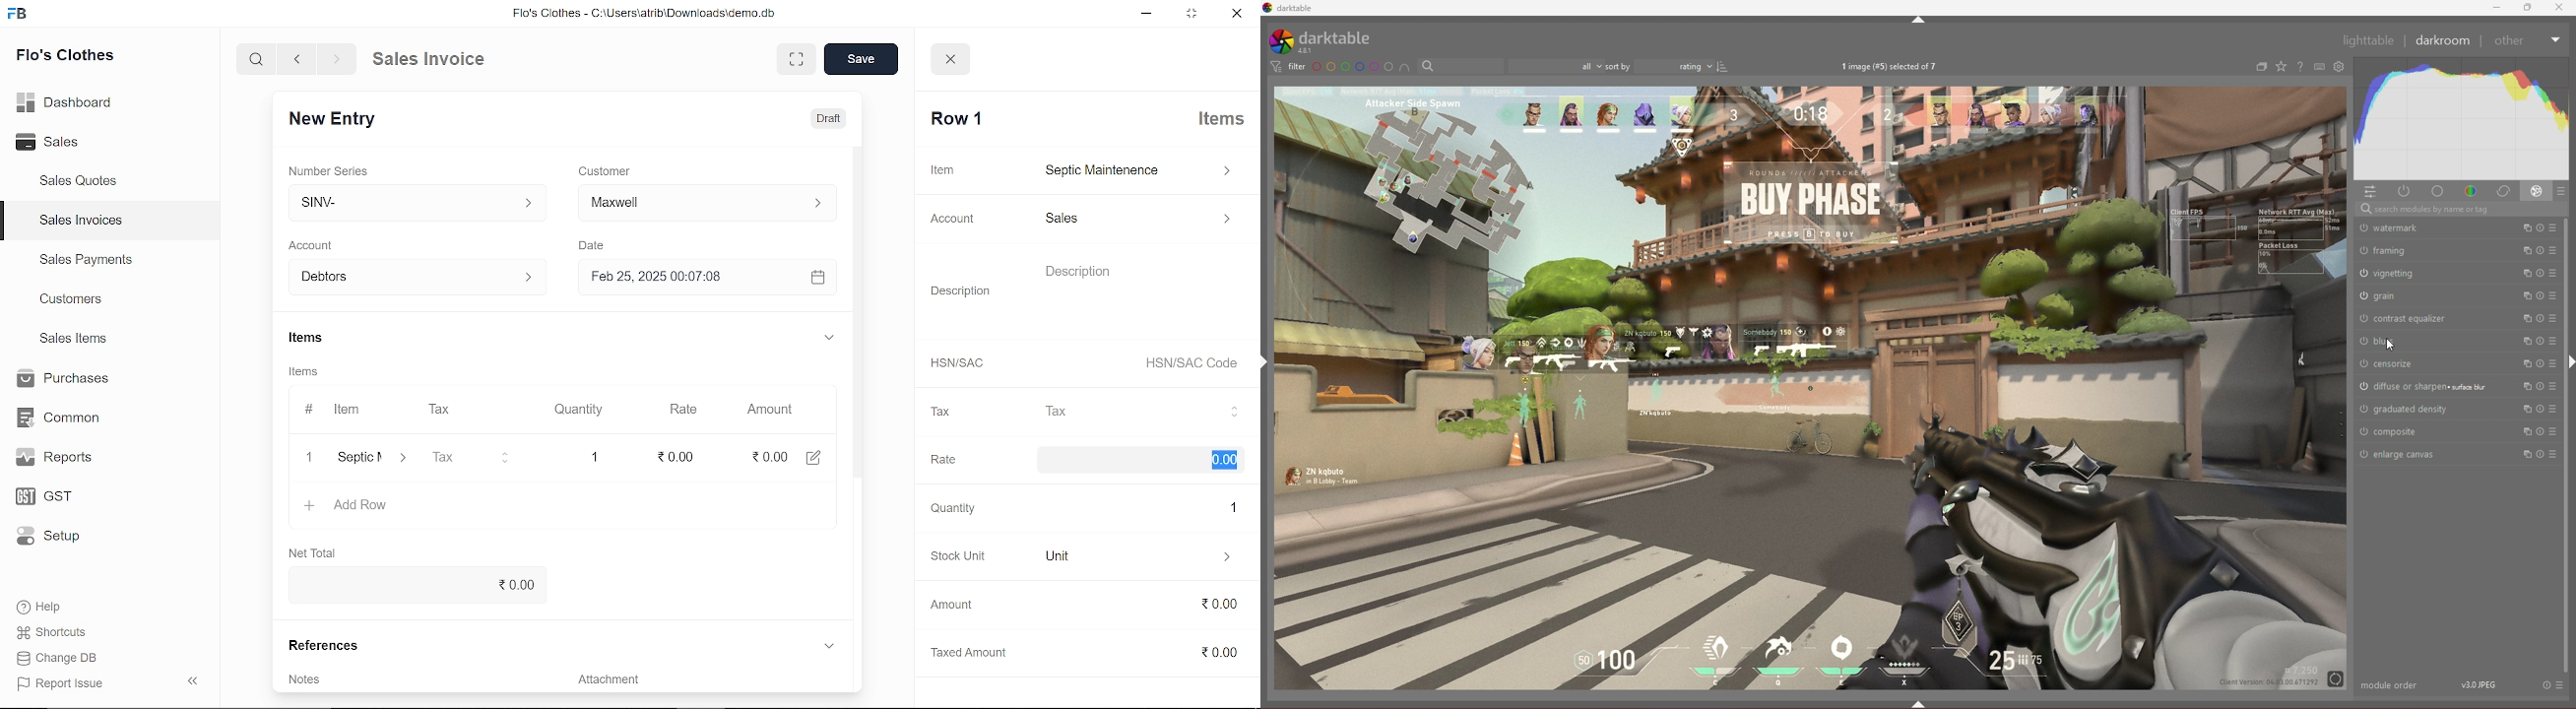 Image resolution: width=2576 pixels, height=728 pixels. I want to click on darkroom, so click(2444, 40).